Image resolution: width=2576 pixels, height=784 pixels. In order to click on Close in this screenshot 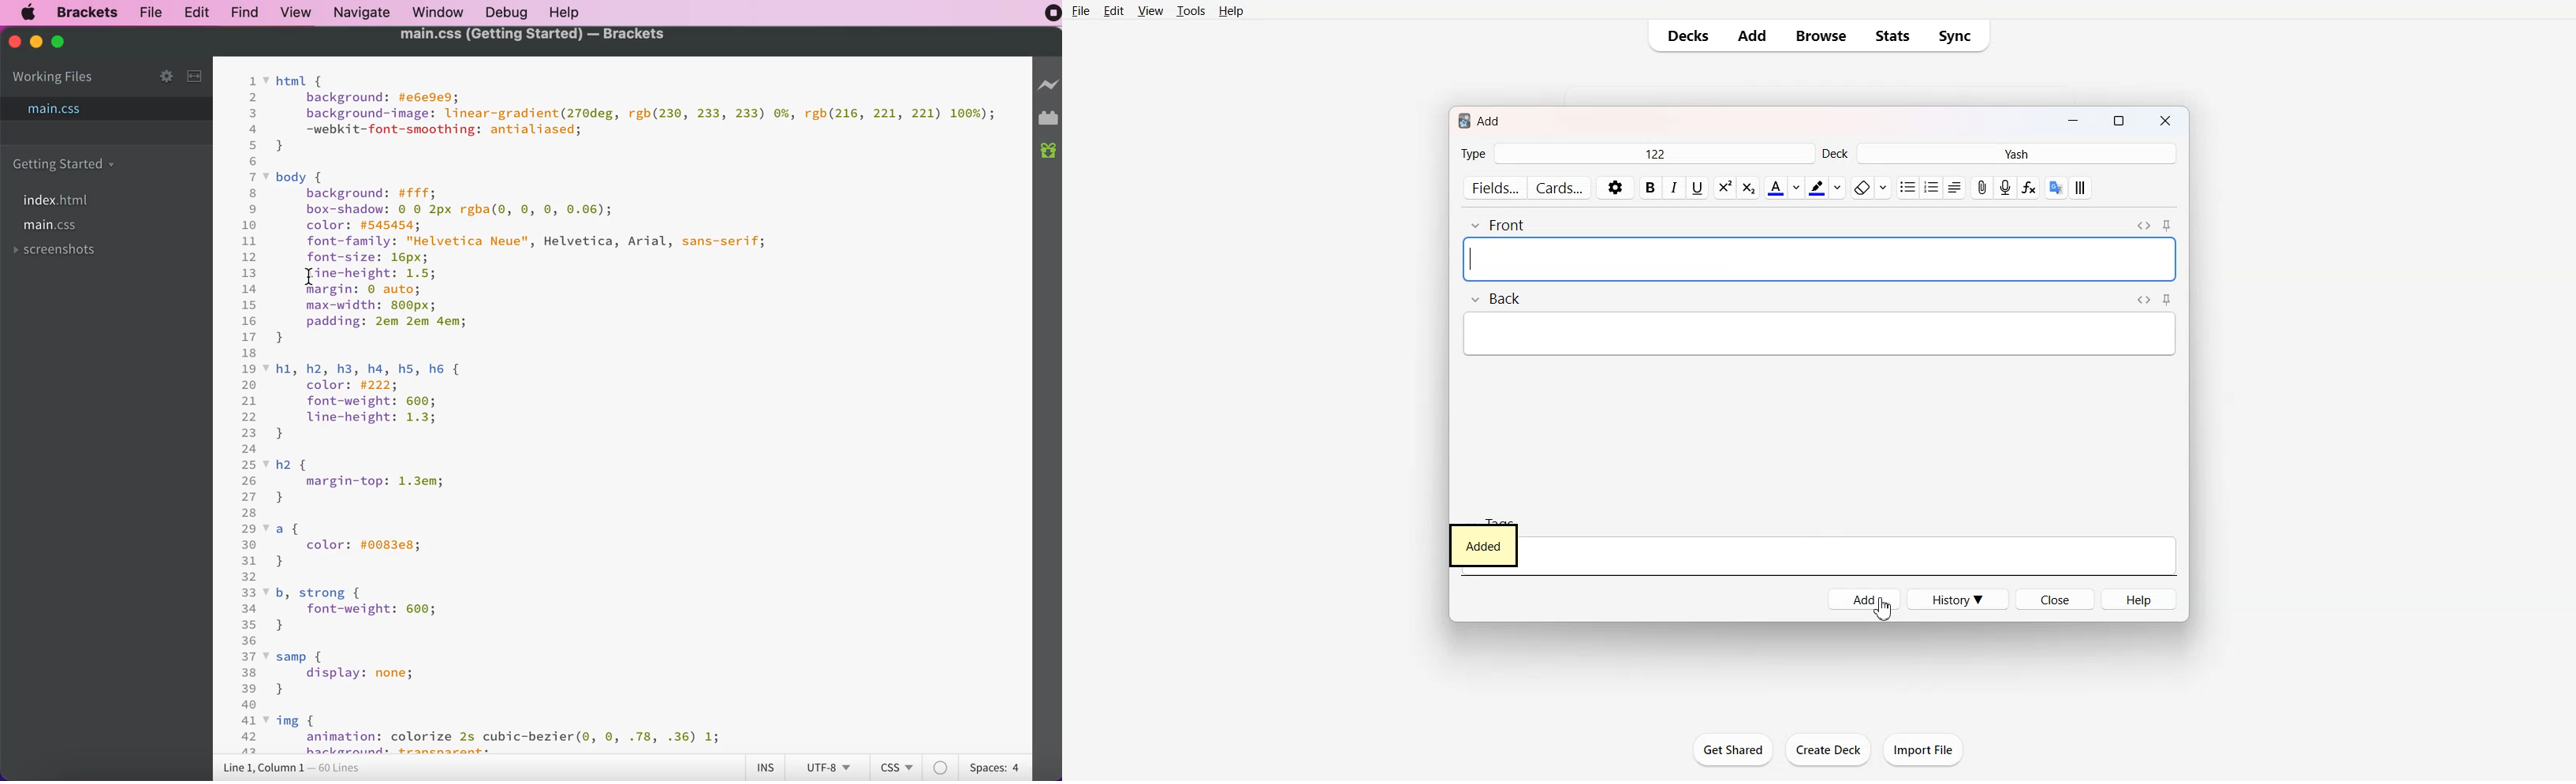, I will do `click(2168, 122)`.